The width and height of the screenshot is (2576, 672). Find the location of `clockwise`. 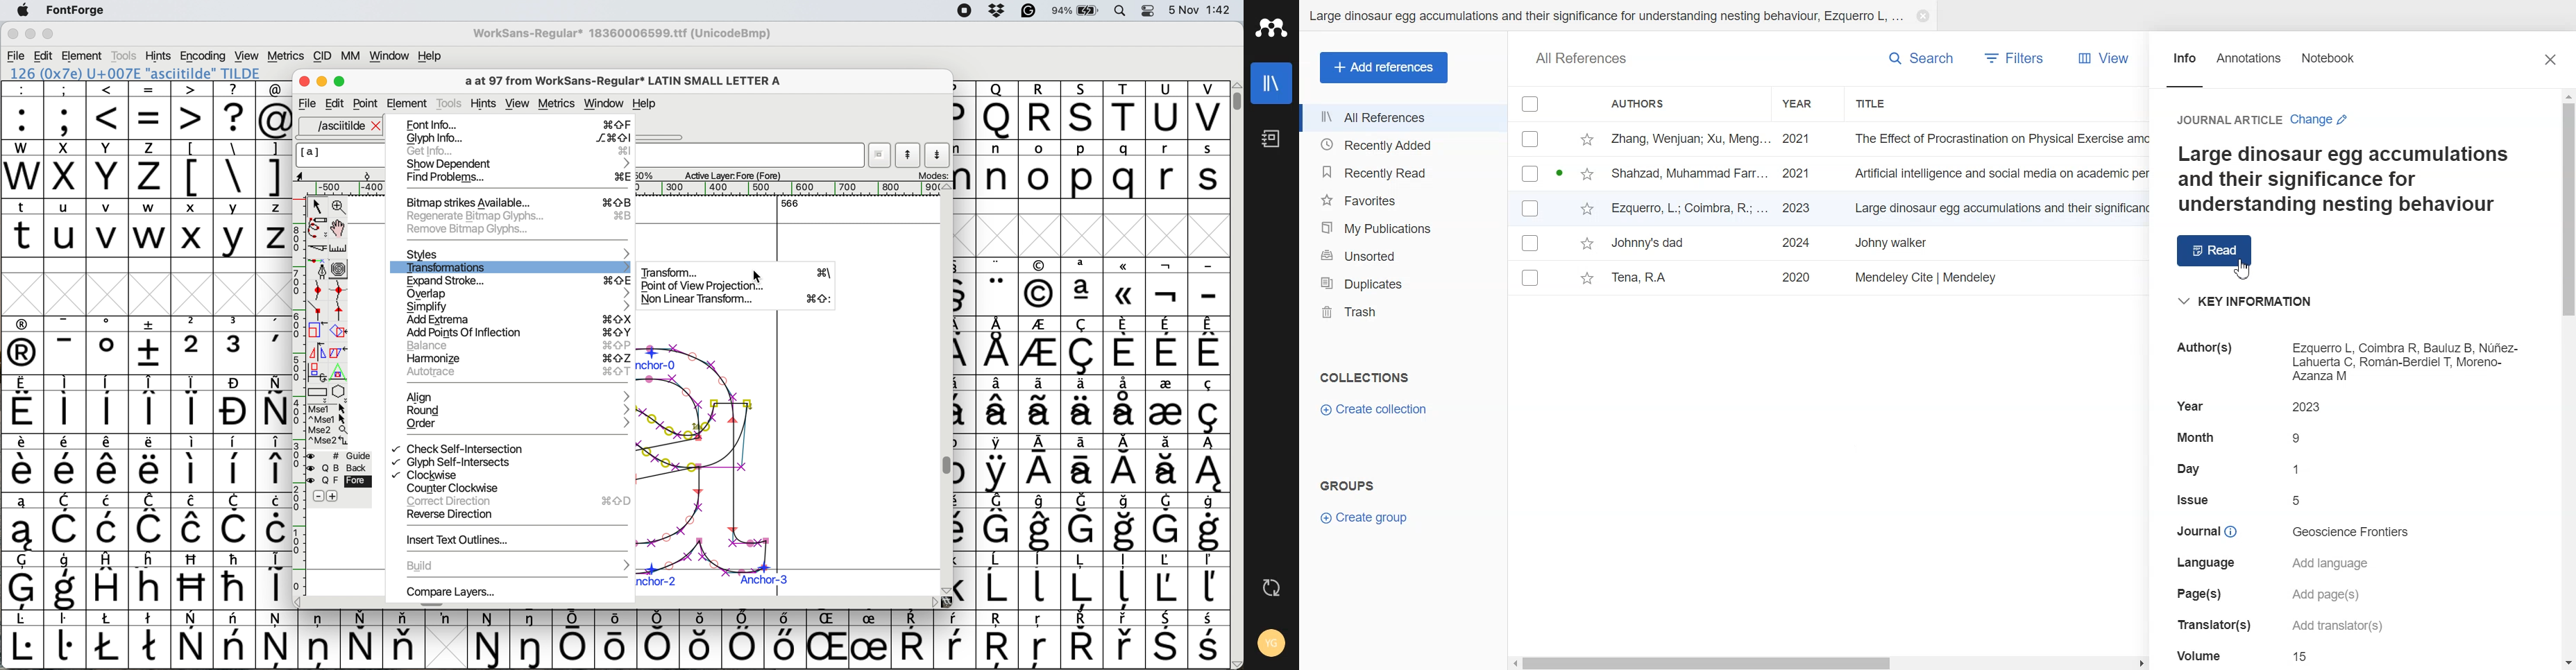

clockwise is located at coordinates (427, 475).